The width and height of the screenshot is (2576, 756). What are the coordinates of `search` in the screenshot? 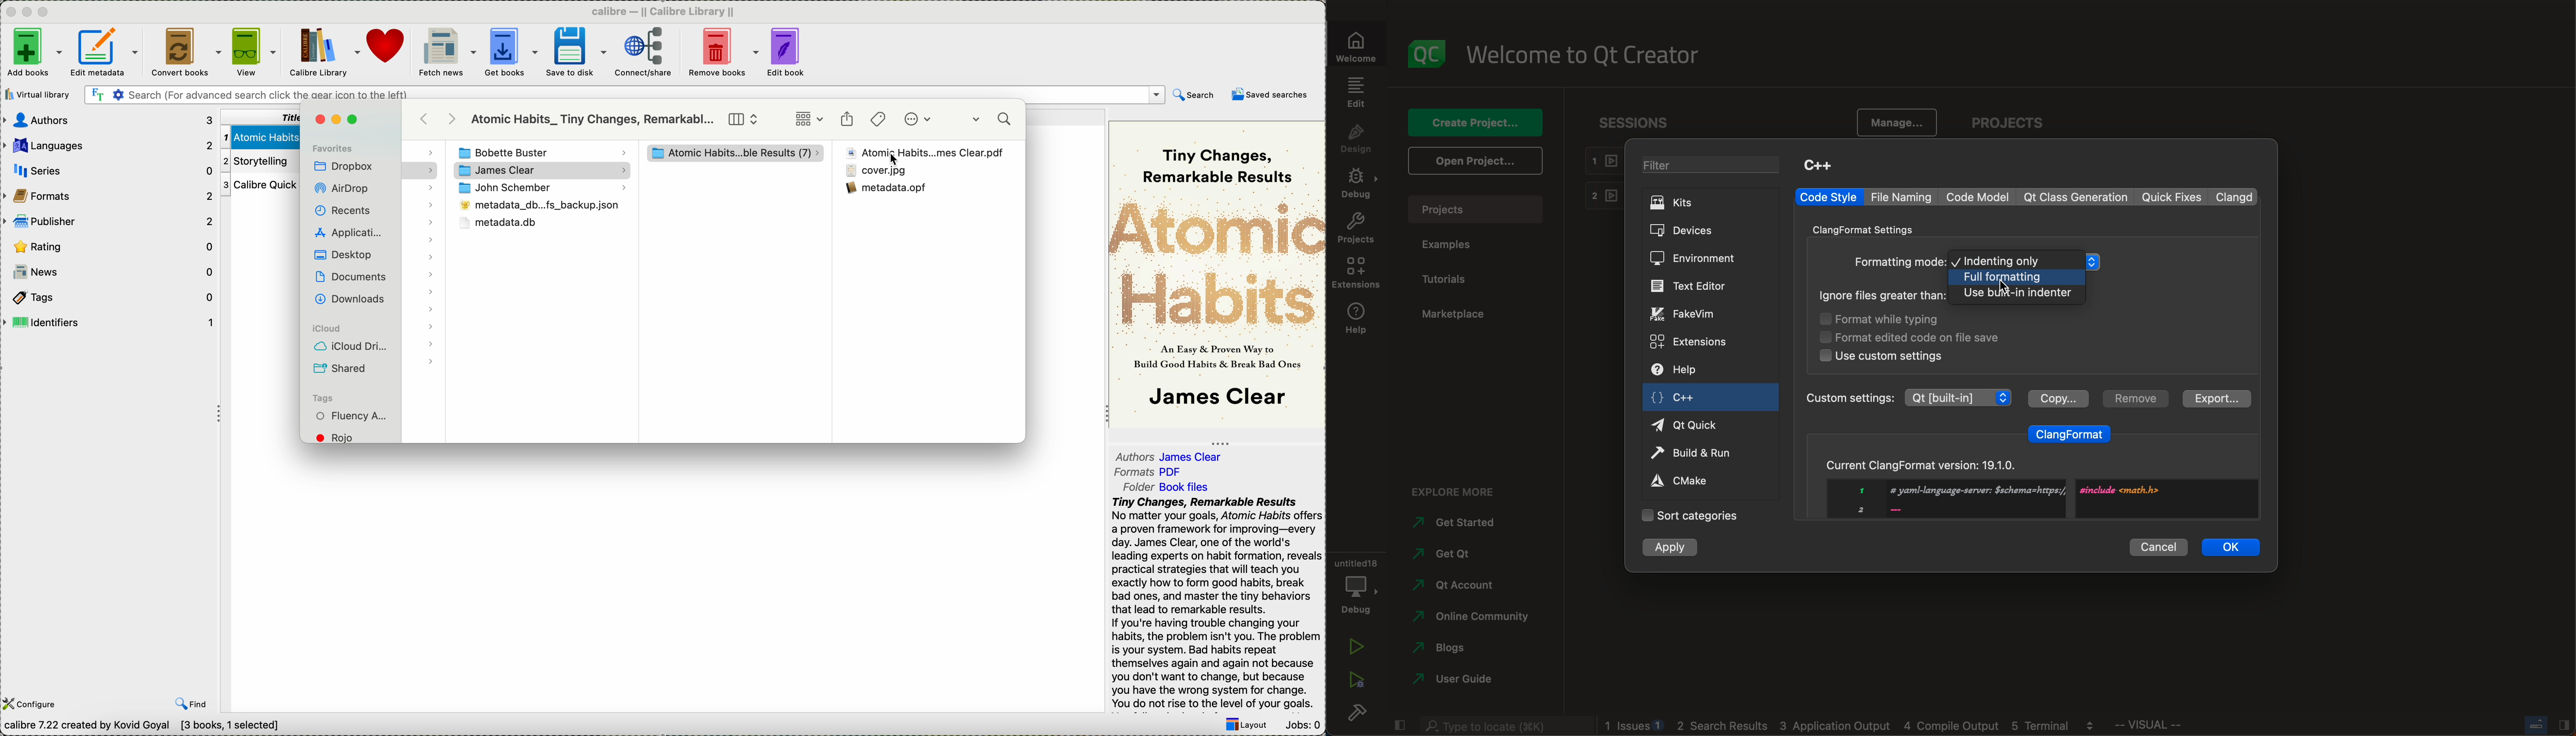 It's located at (994, 121).